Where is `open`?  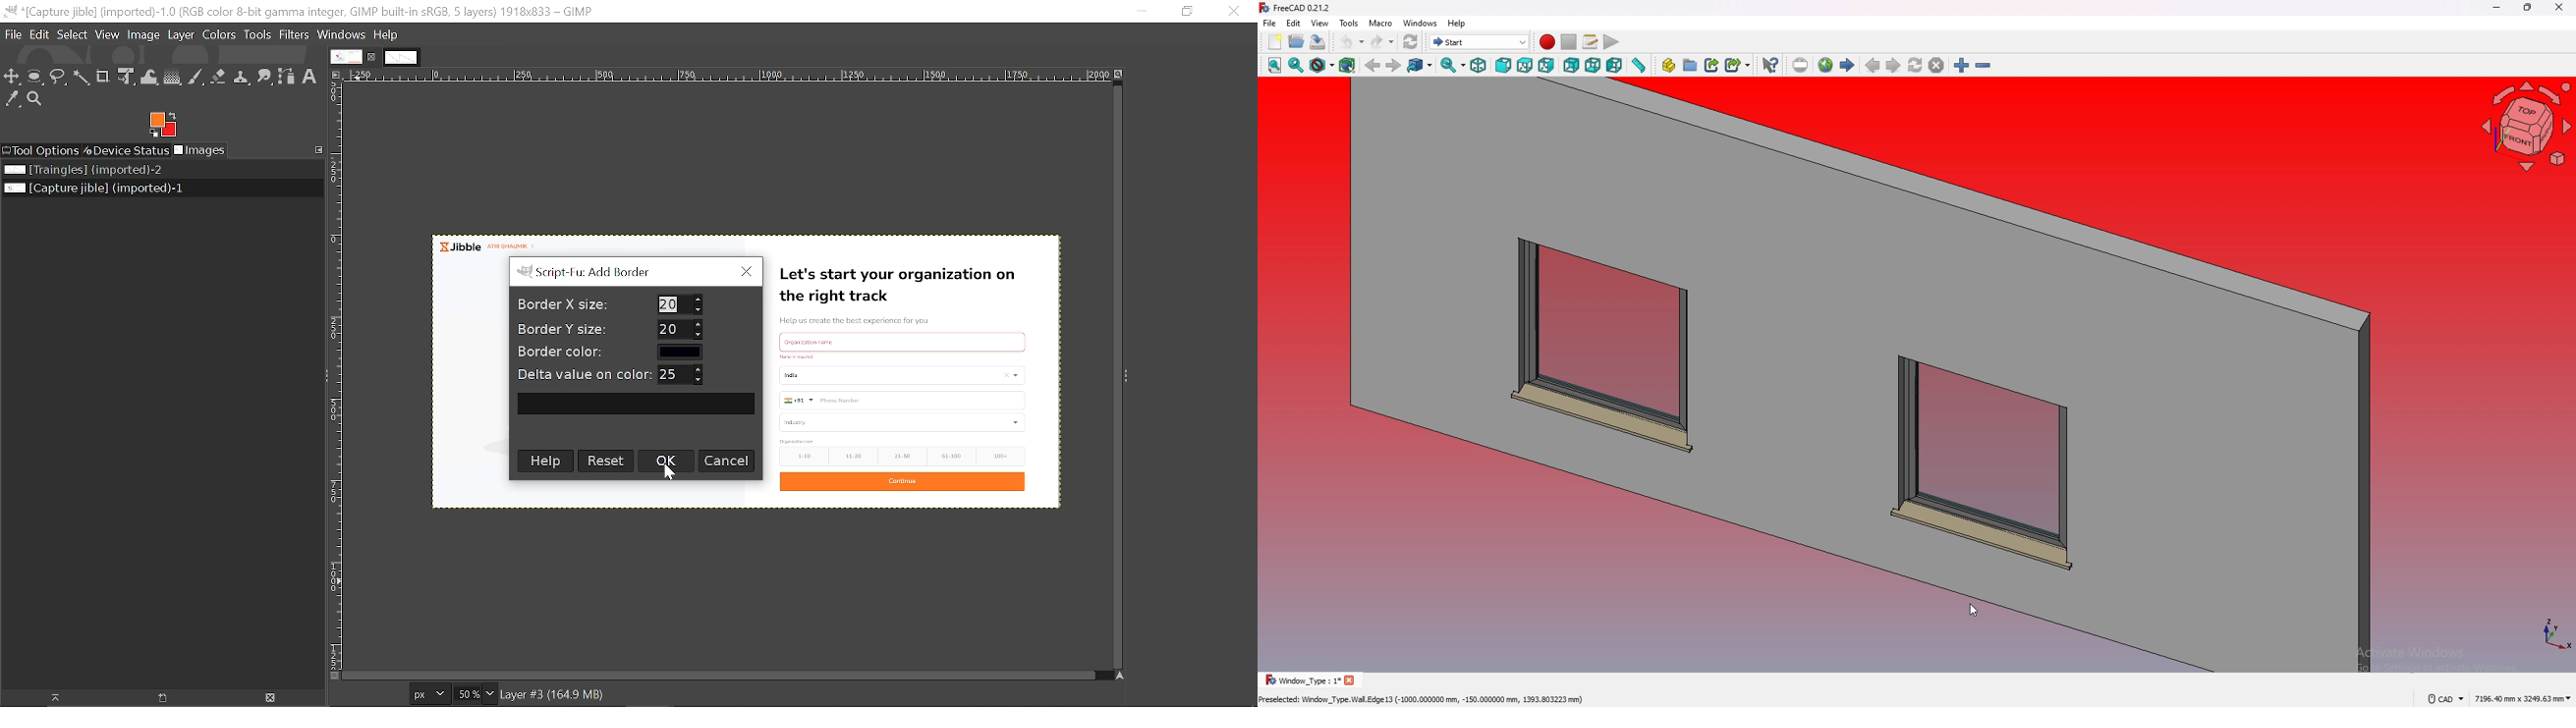
open is located at coordinates (1297, 41).